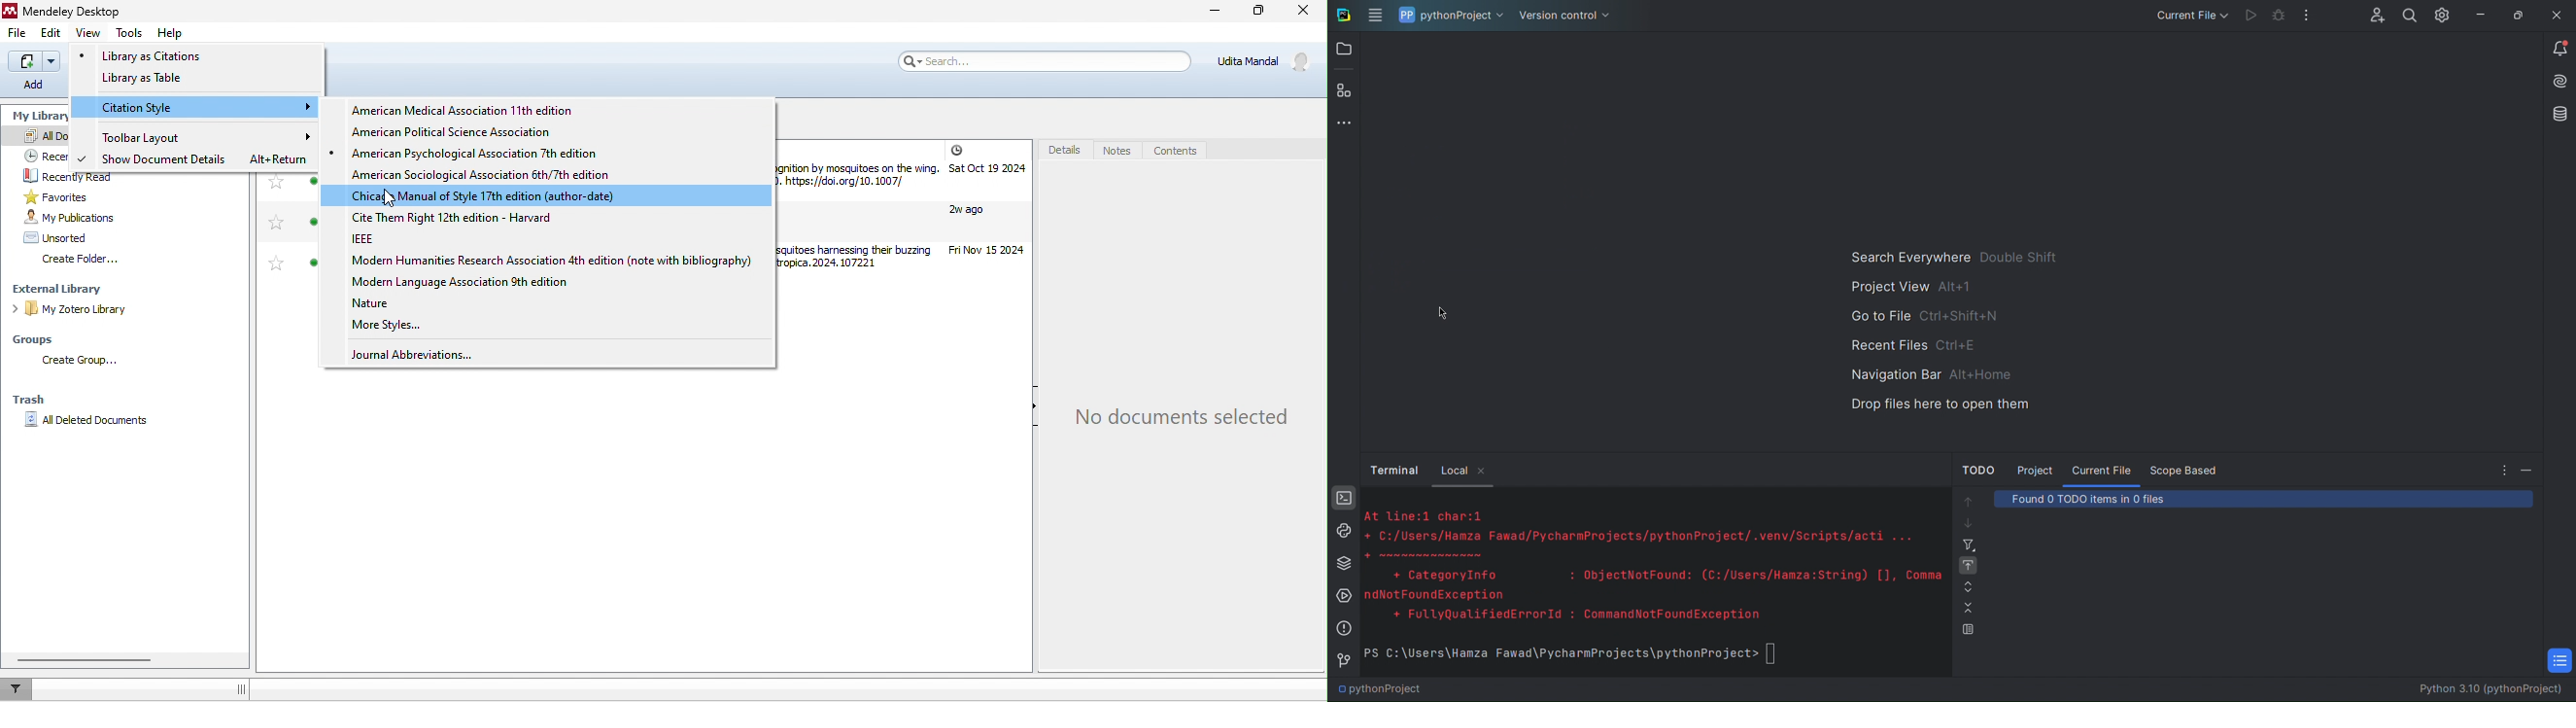 The image size is (2576, 728). What do you see at coordinates (458, 282) in the screenshot?
I see `modern language association 9th edition` at bounding box center [458, 282].